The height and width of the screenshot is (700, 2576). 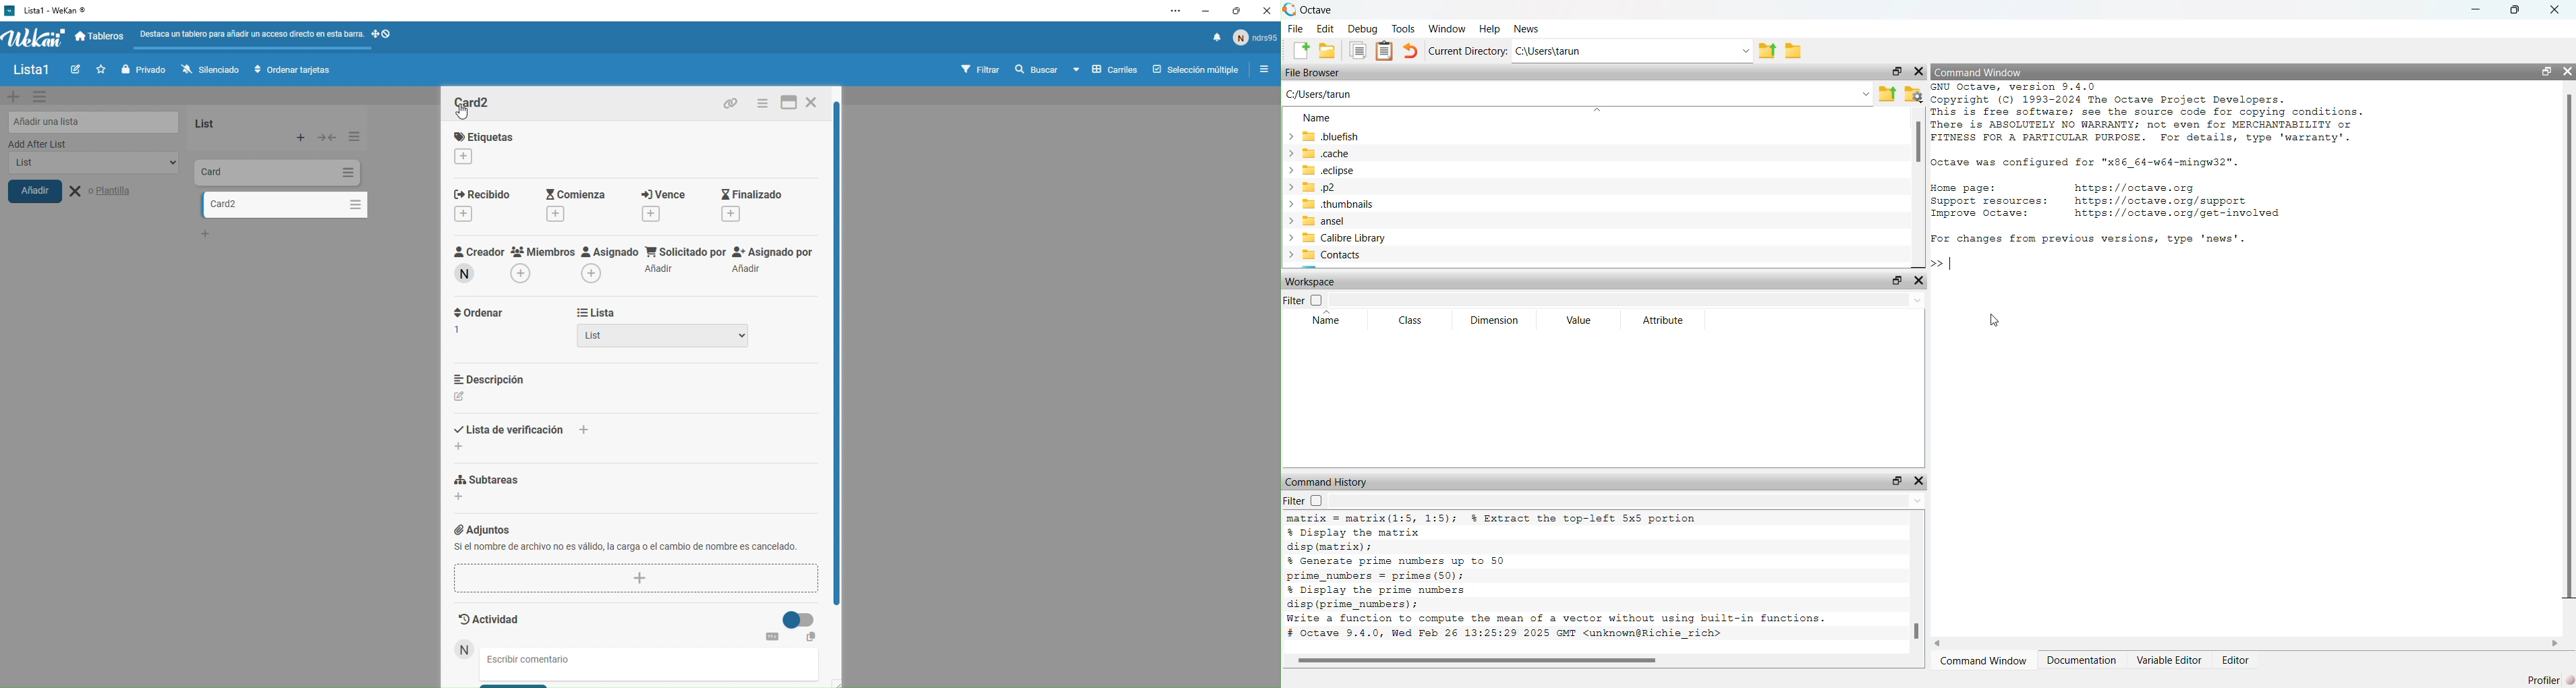 What do you see at coordinates (302, 138) in the screenshot?
I see `Add` at bounding box center [302, 138].